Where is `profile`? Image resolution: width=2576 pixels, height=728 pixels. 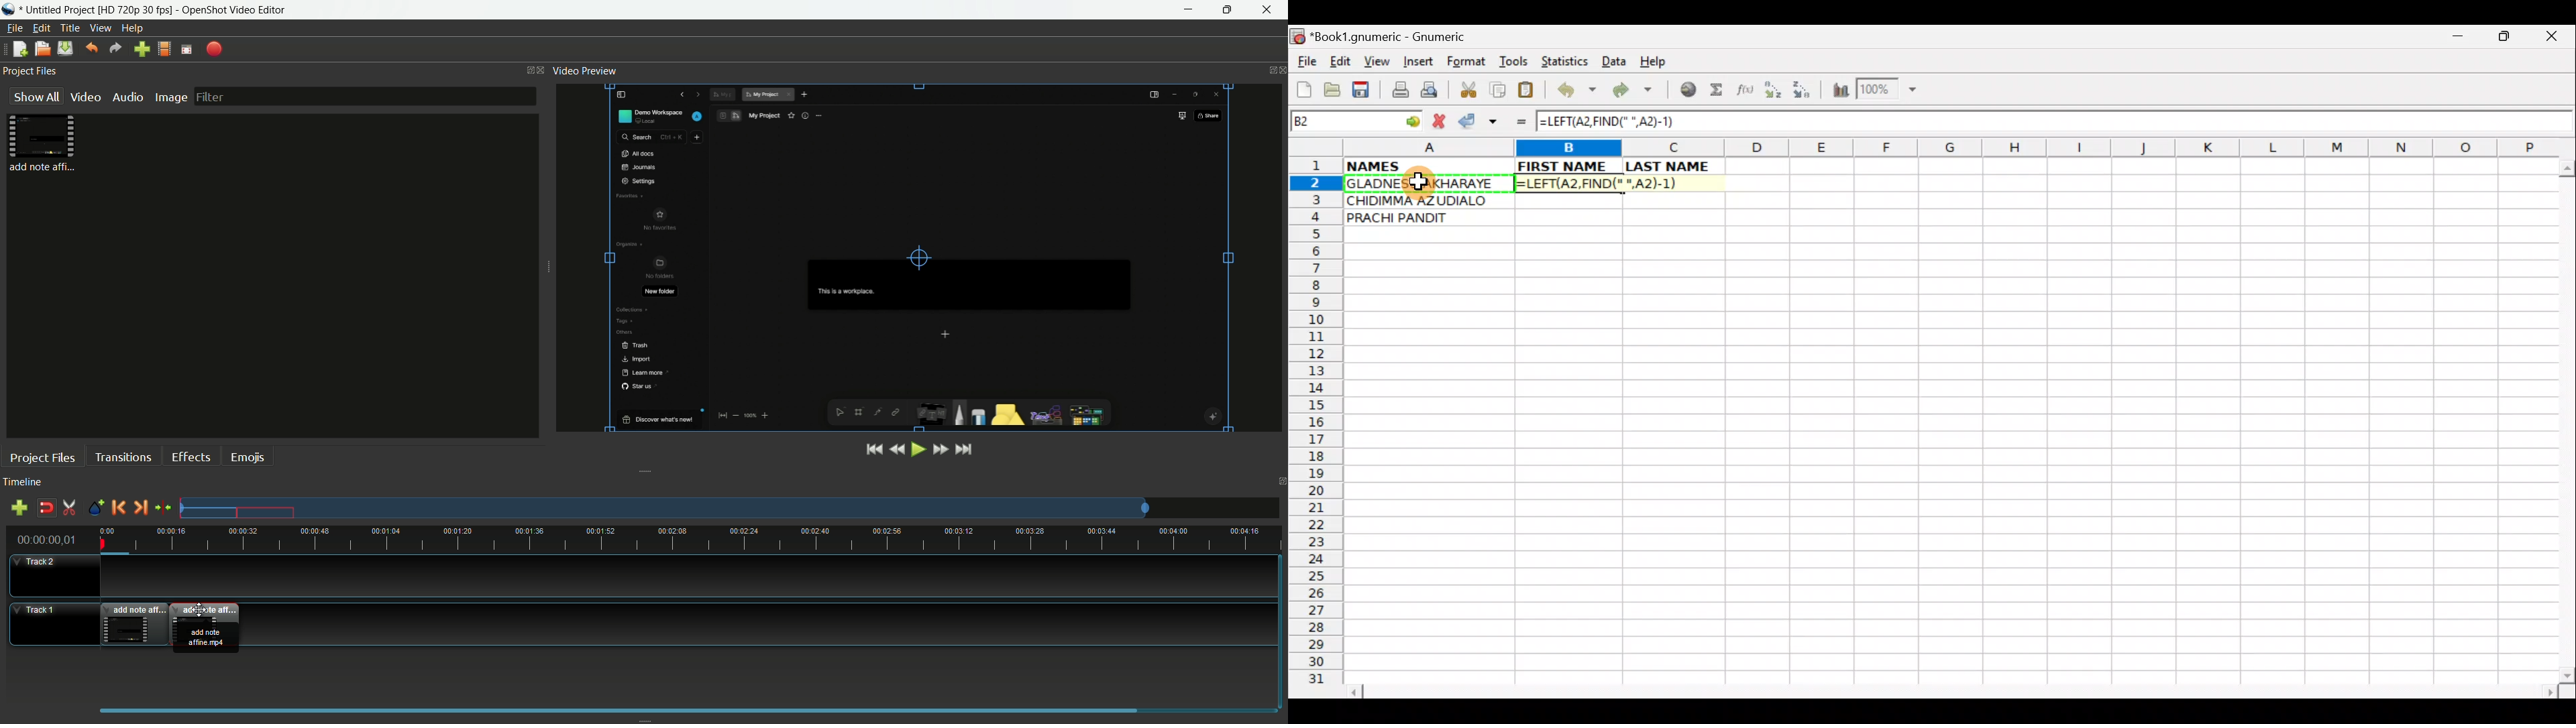 profile is located at coordinates (164, 50).